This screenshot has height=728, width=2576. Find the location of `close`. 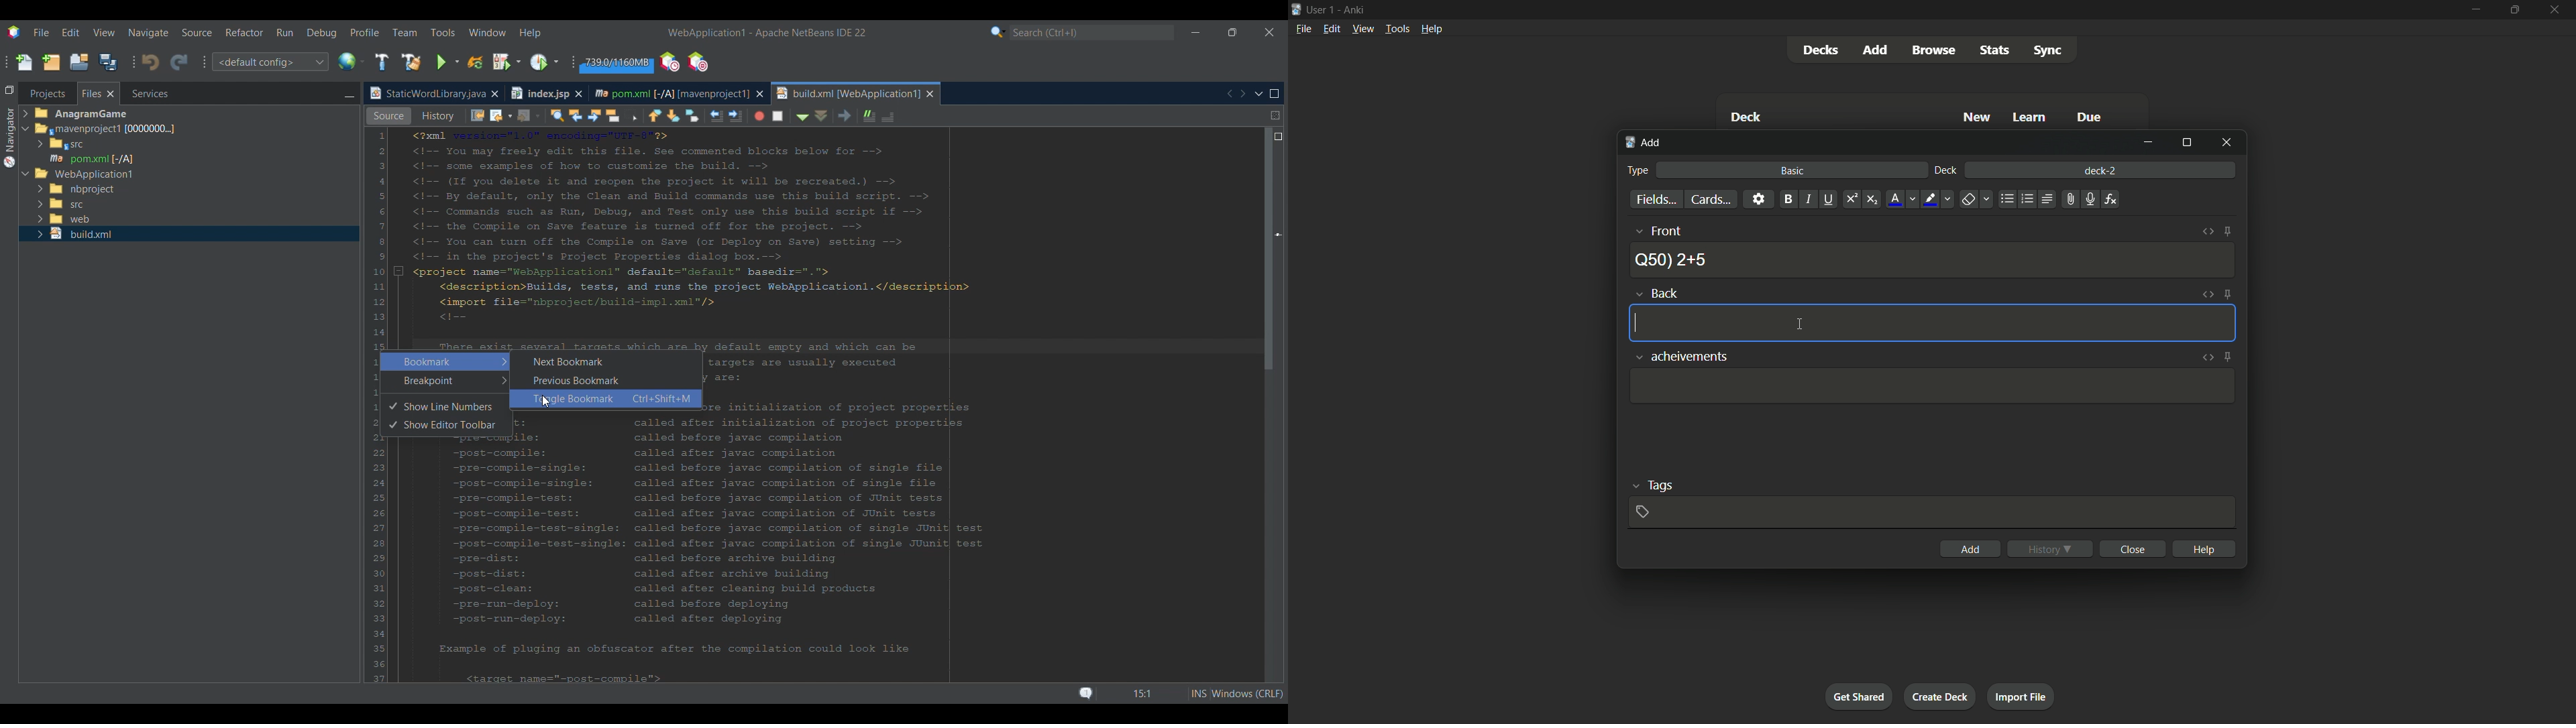

close is located at coordinates (2132, 548).